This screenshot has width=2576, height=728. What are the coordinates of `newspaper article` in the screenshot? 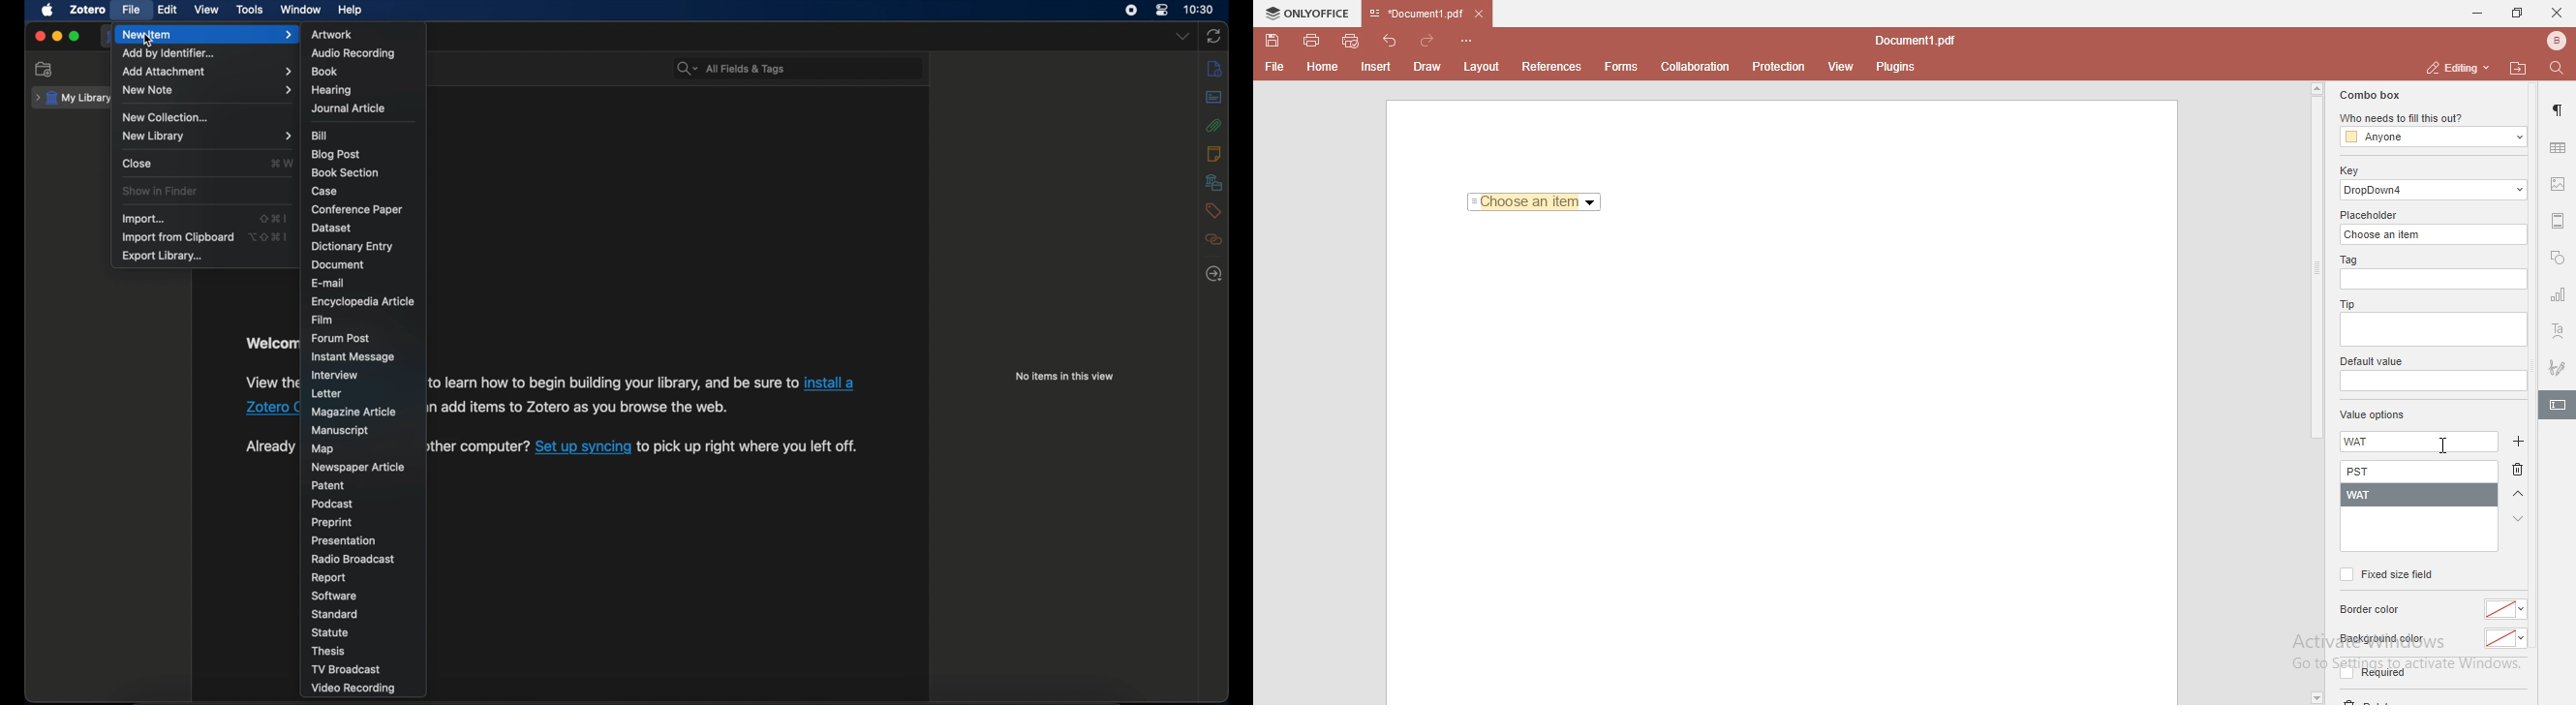 It's located at (357, 467).